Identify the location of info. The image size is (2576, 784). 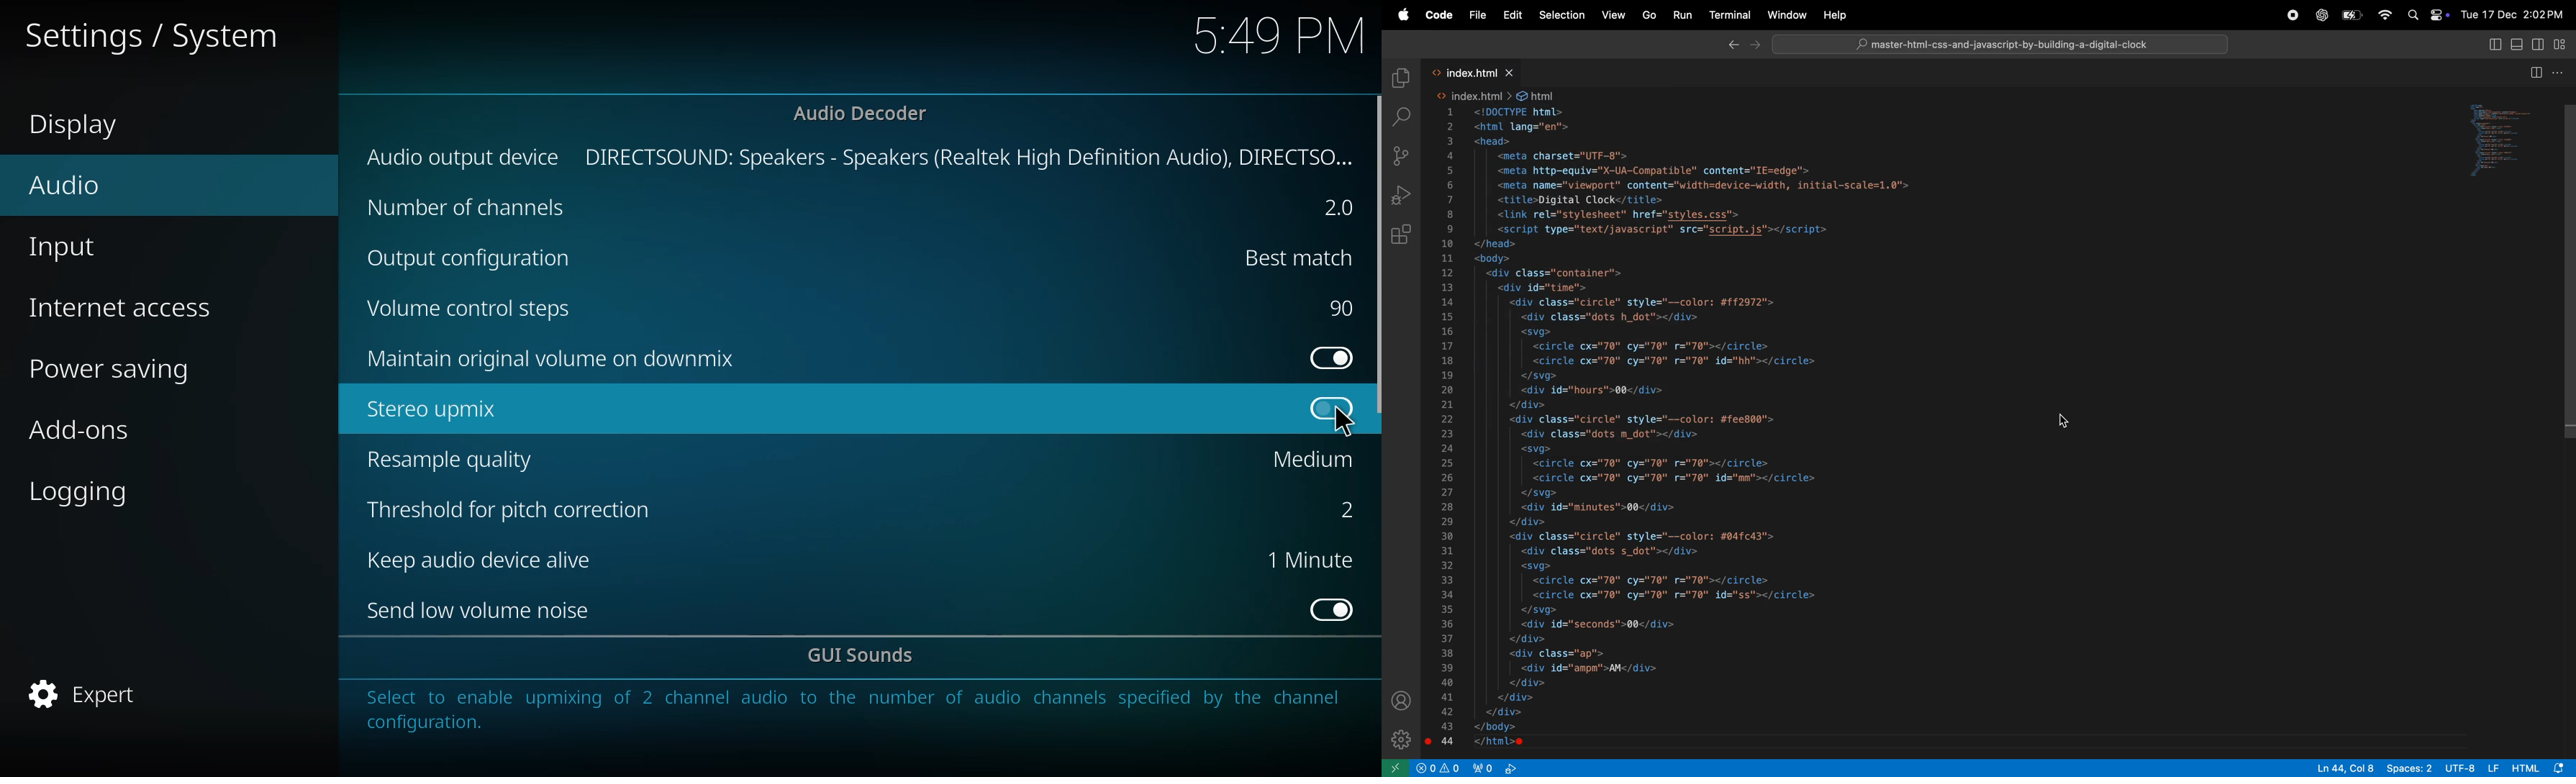
(853, 717).